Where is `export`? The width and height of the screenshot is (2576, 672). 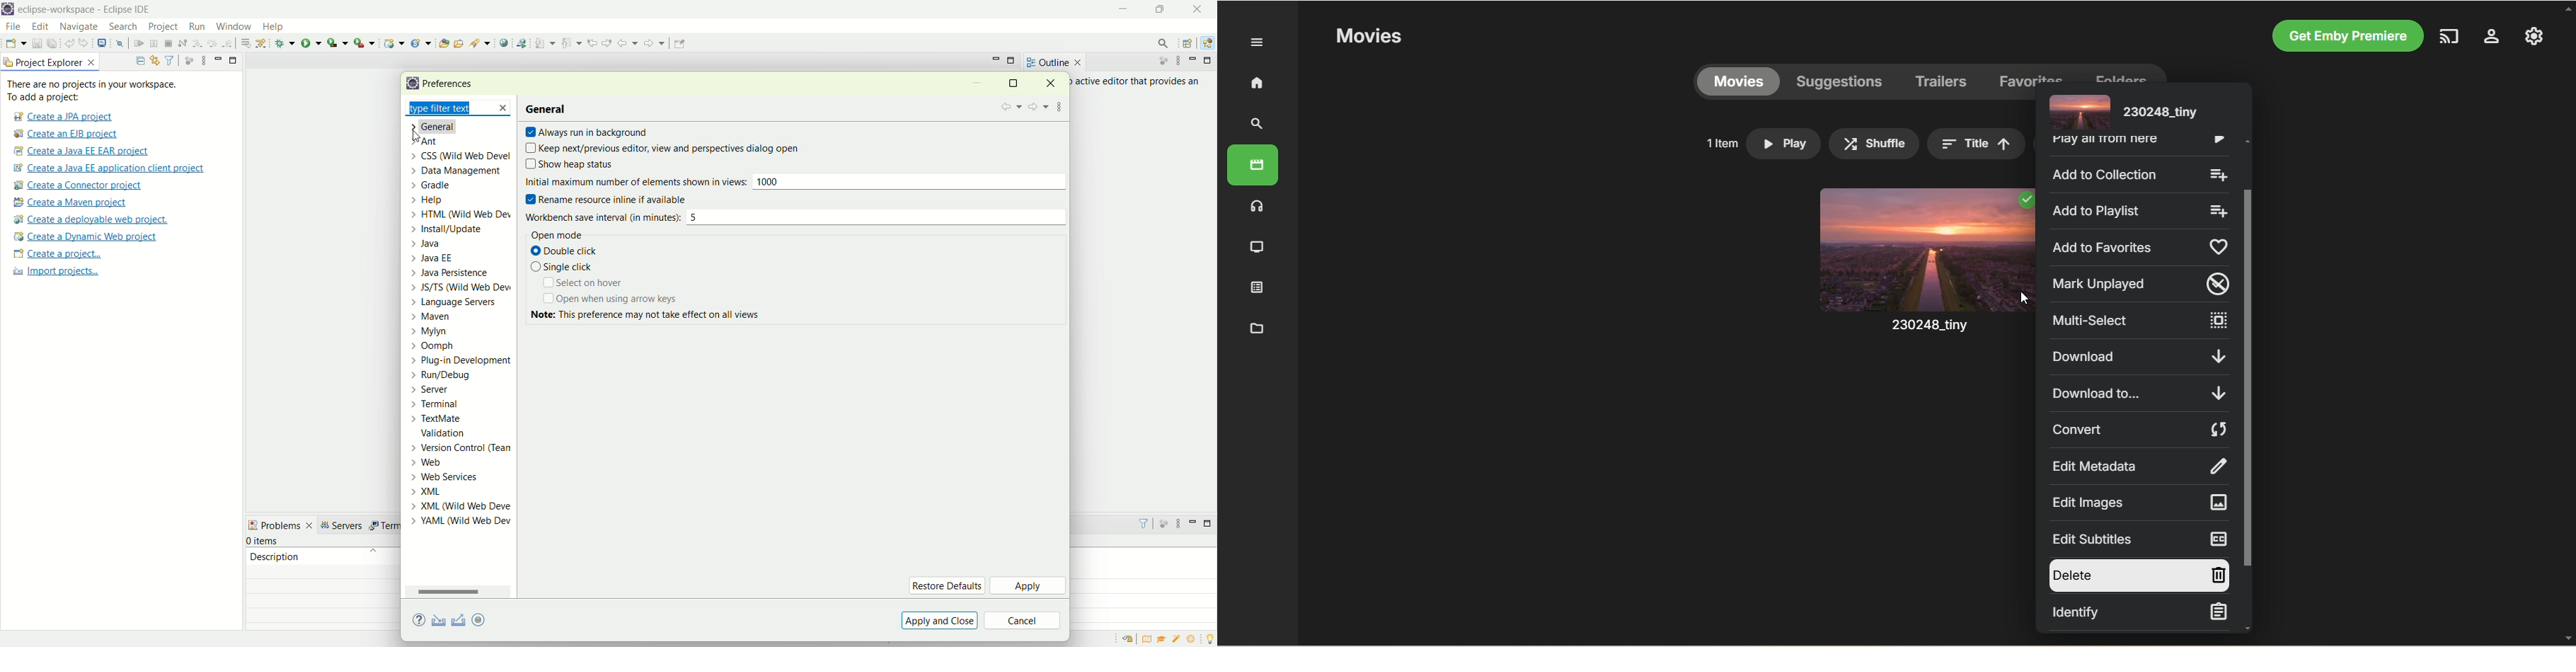
export is located at coordinates (488, 619).